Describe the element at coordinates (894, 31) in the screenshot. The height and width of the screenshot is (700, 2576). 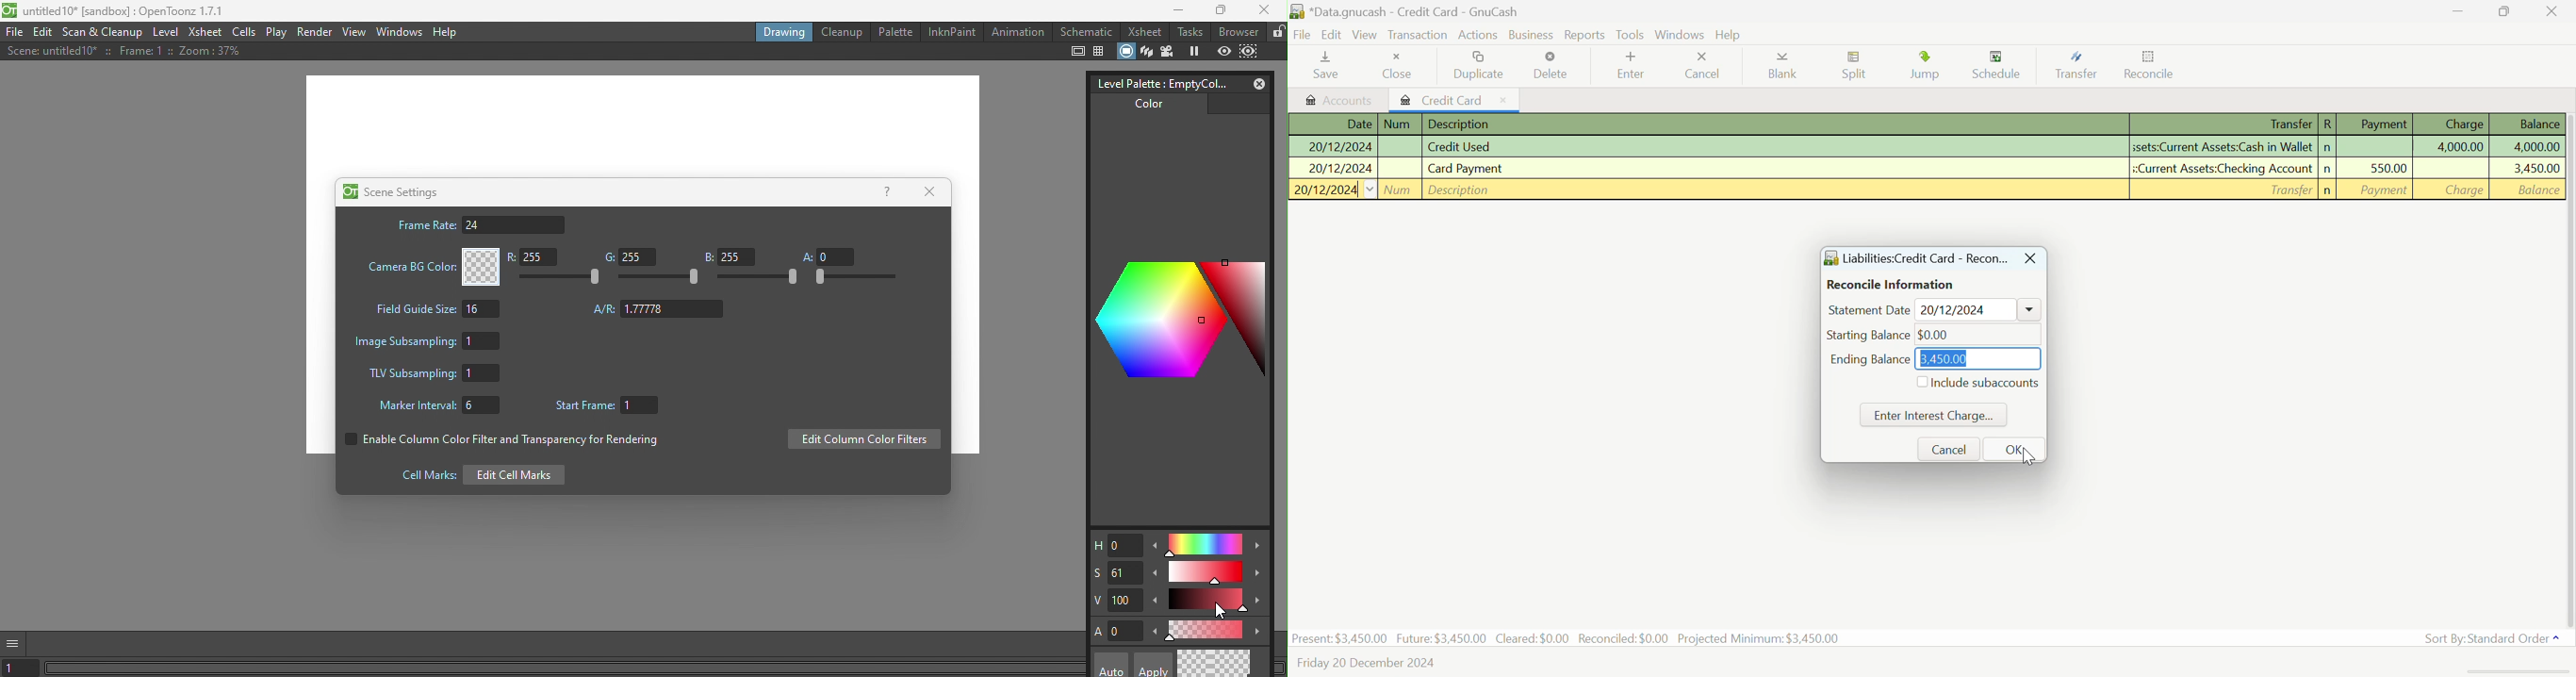
I see `Palette` at that location.